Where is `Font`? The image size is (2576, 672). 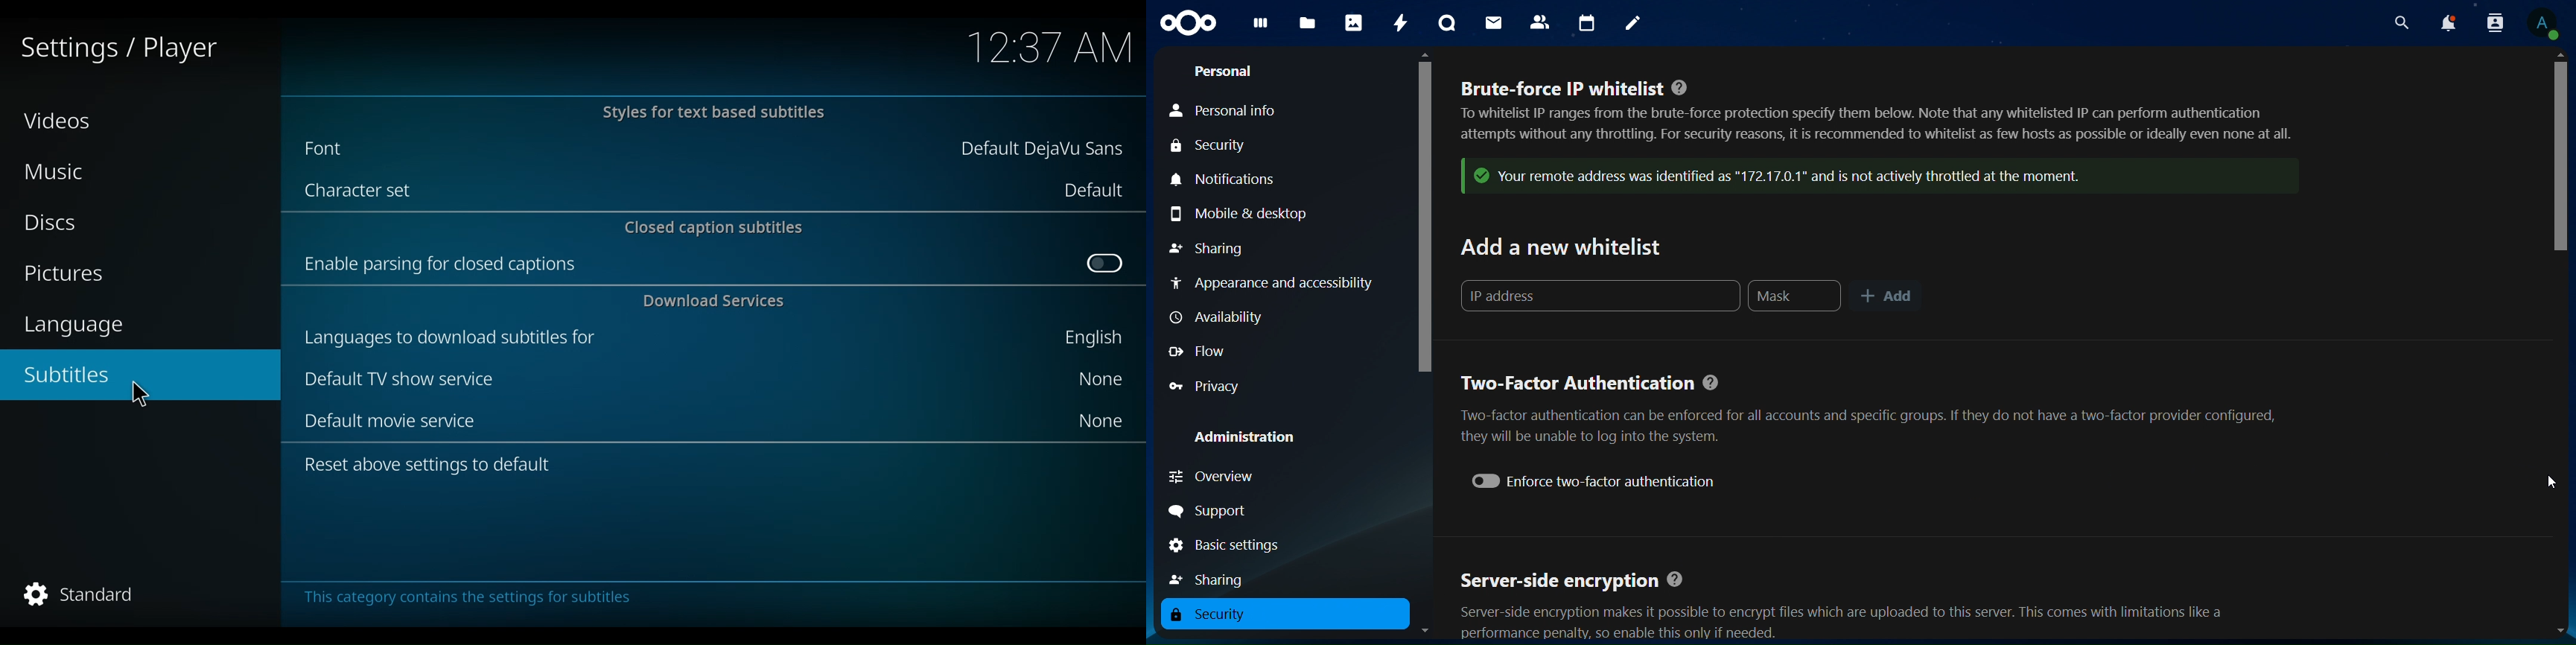
Font is located at coordinates (339, 148).